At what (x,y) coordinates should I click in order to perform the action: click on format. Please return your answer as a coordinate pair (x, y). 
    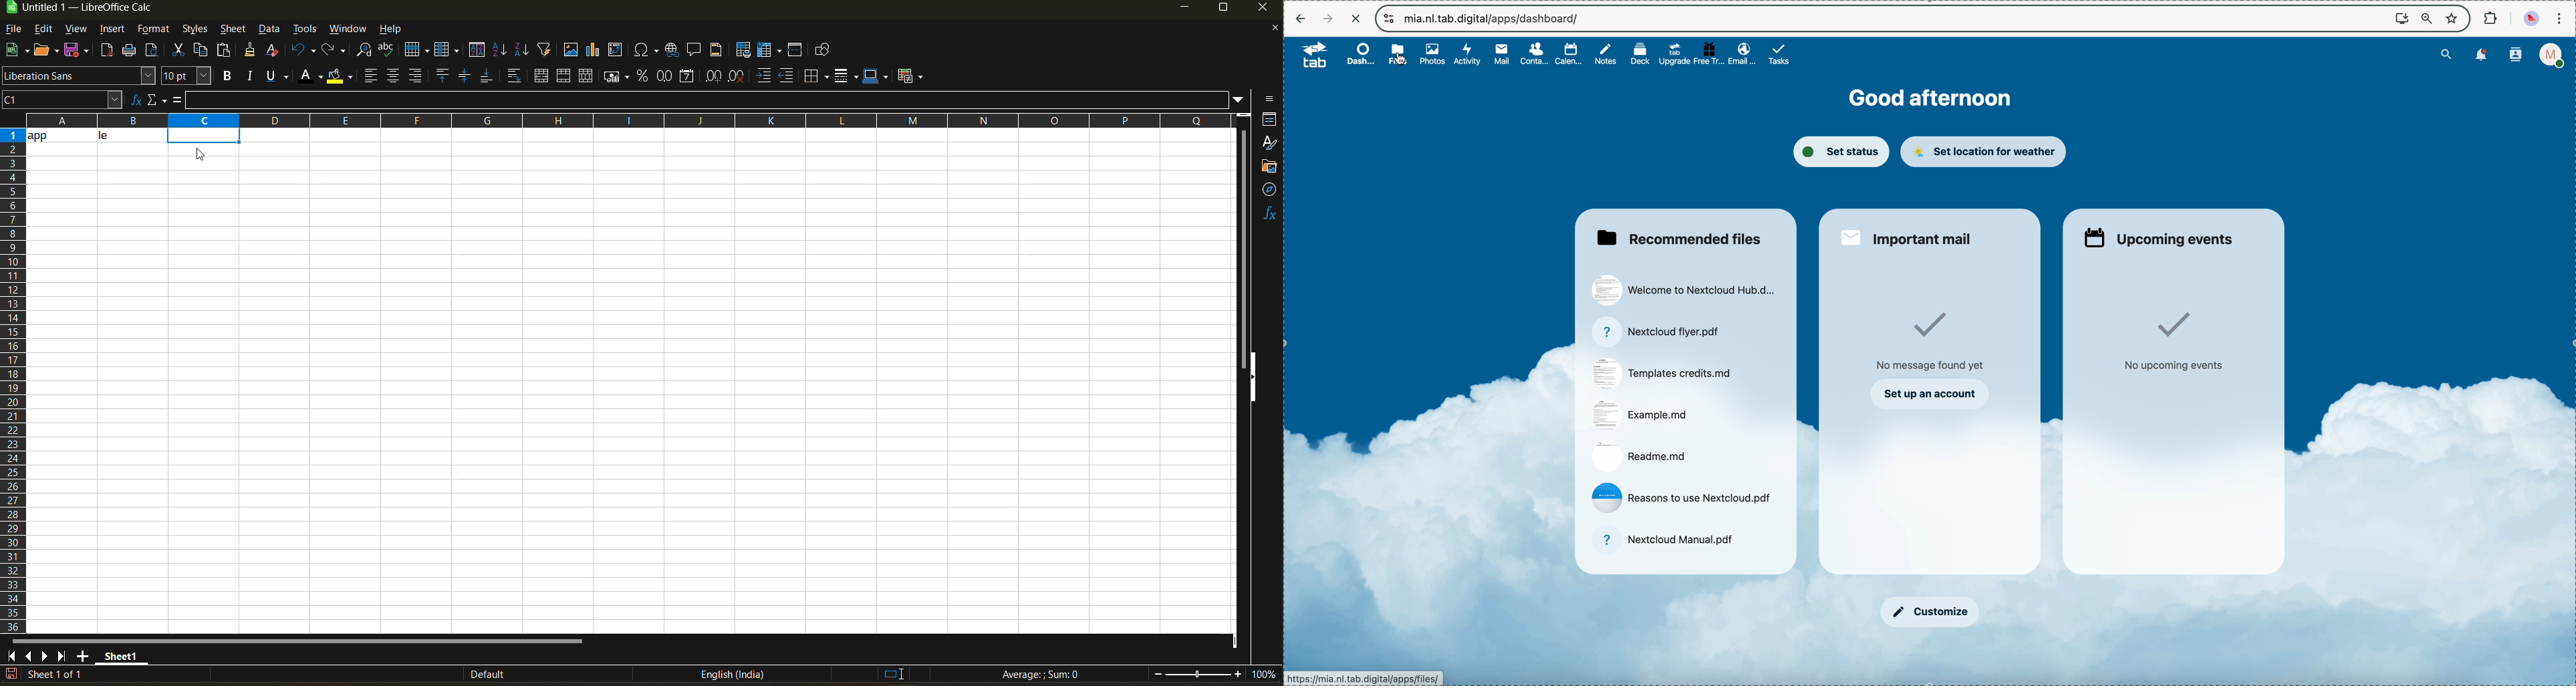
    Looking at the image, I should click on (154, 31).